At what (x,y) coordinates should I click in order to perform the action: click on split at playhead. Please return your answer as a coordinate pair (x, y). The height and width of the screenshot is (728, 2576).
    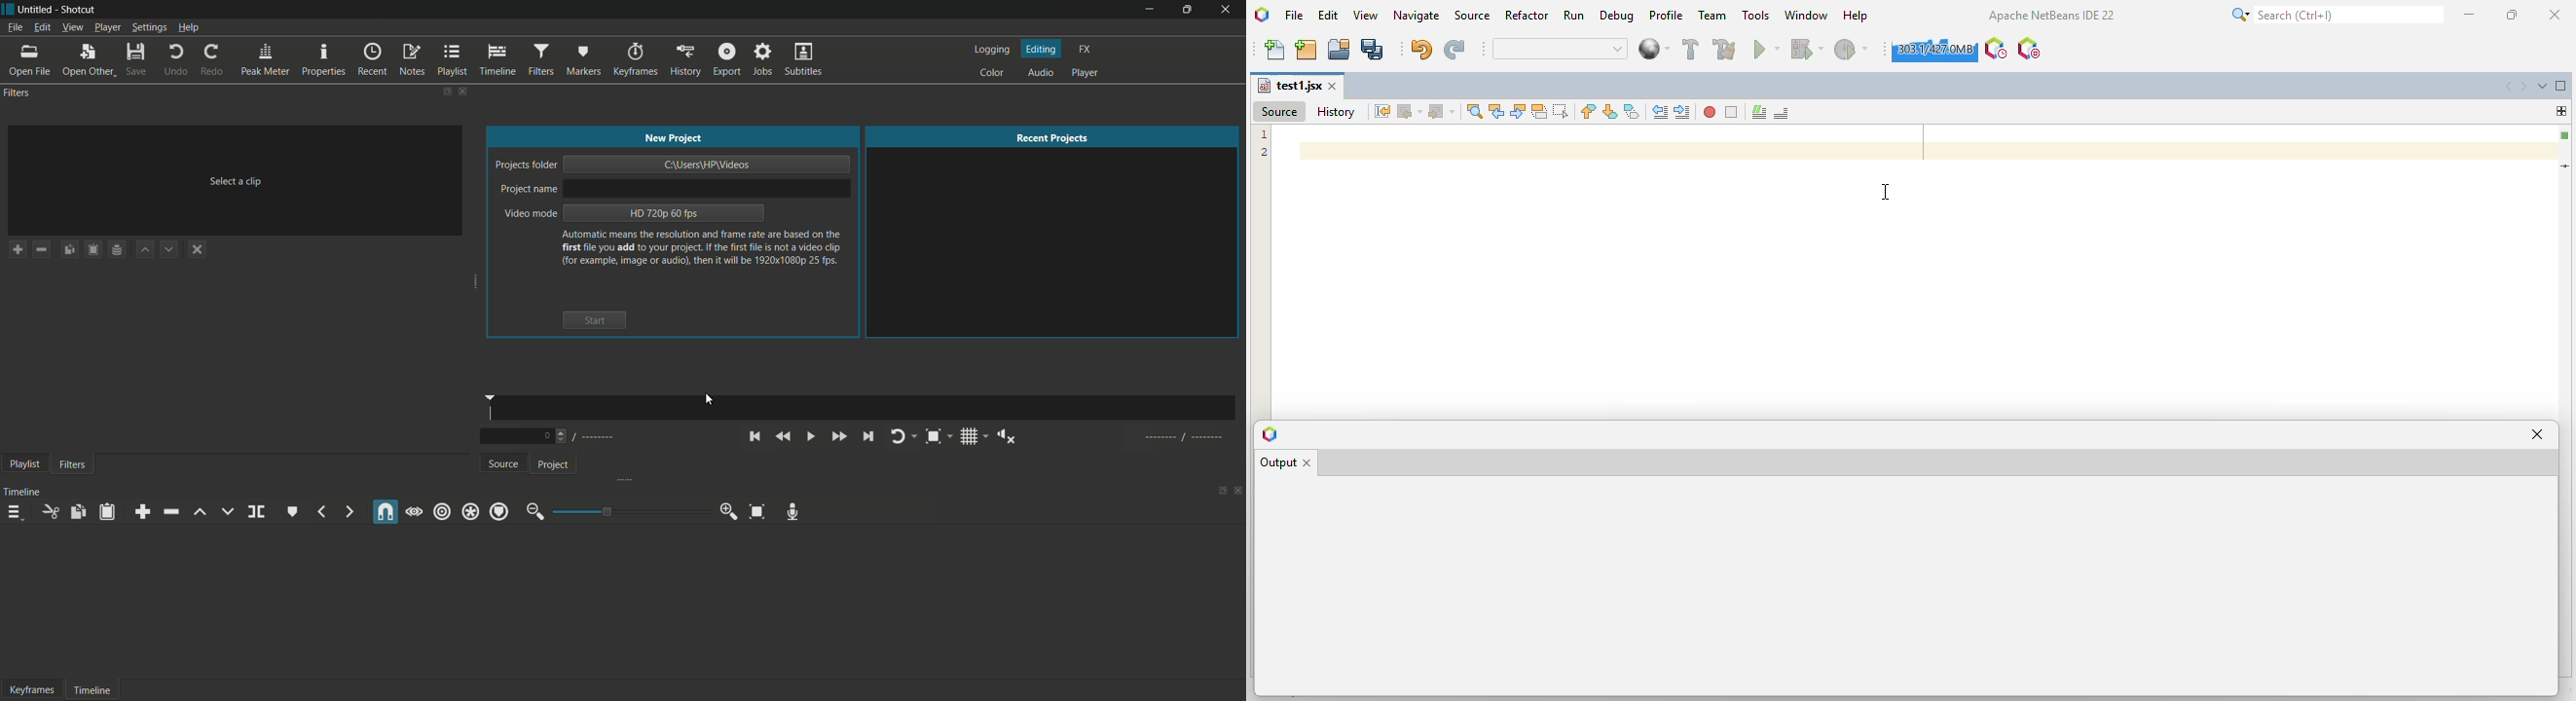
    Looking at the image, I should click on (258, 512).